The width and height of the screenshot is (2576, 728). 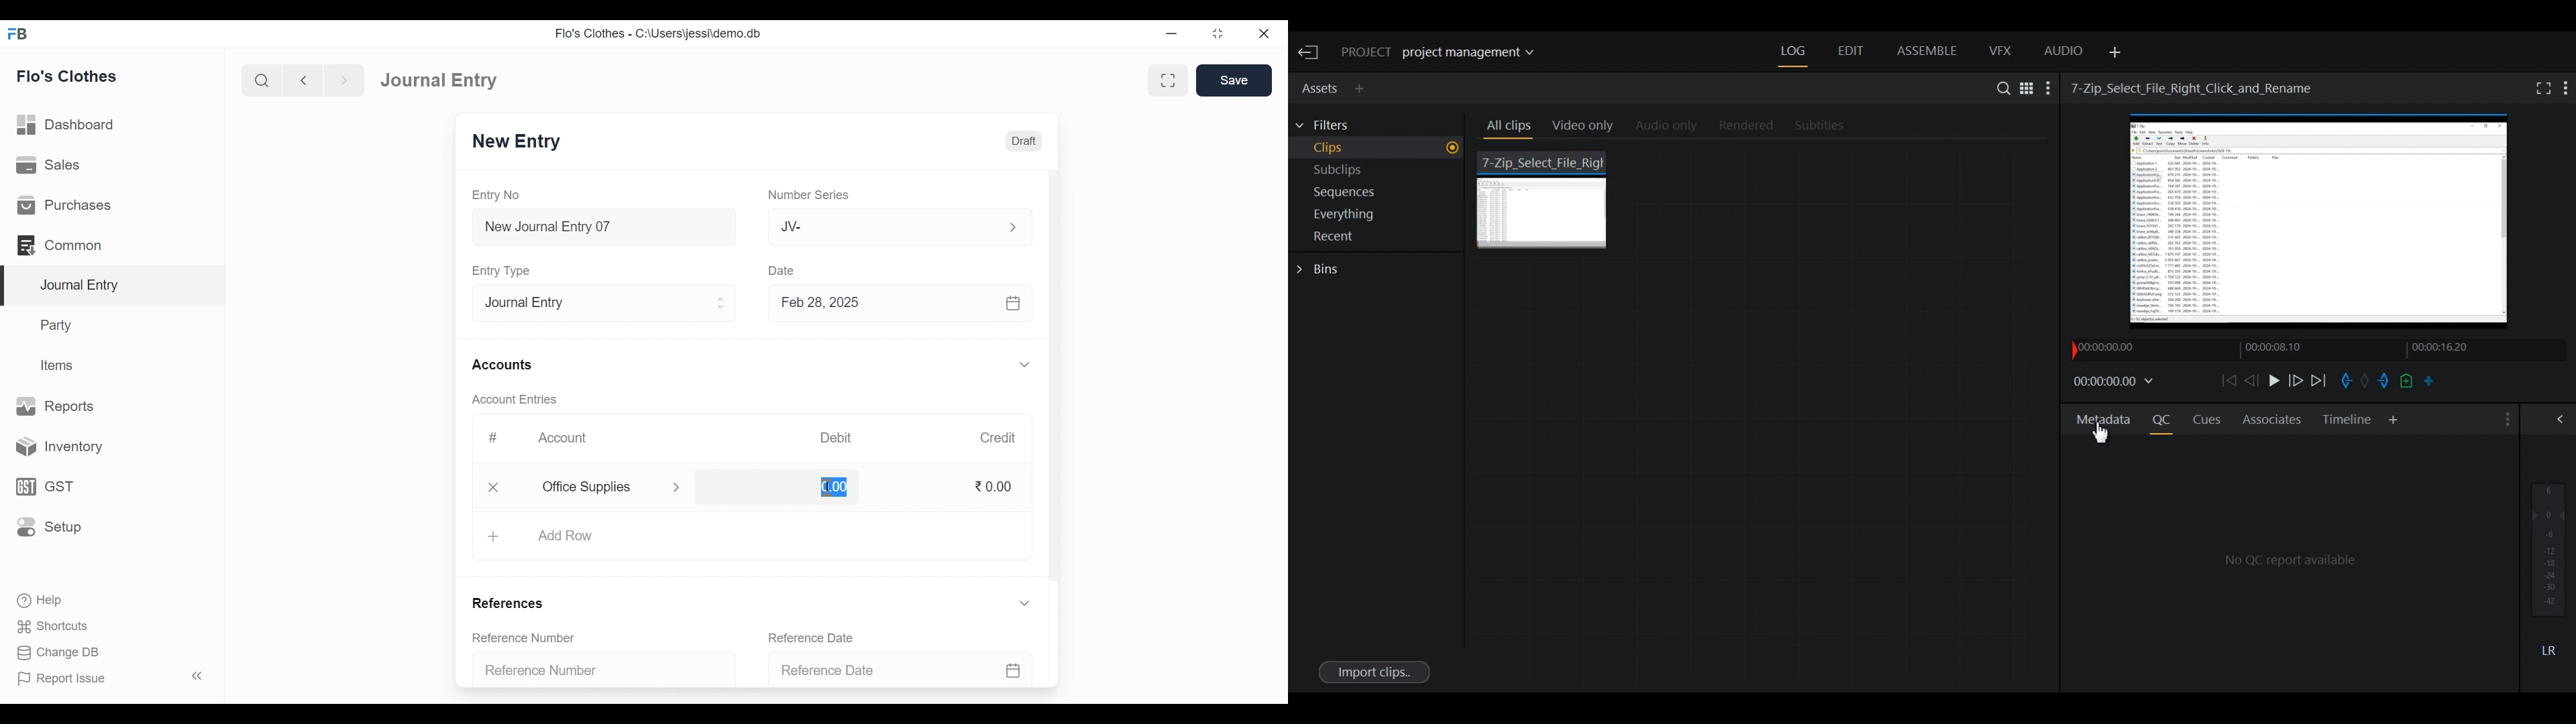 What do you see at coordinates (1171, 35) in the screenshot?
I see `minimize` at bounding box center [1171, 35].